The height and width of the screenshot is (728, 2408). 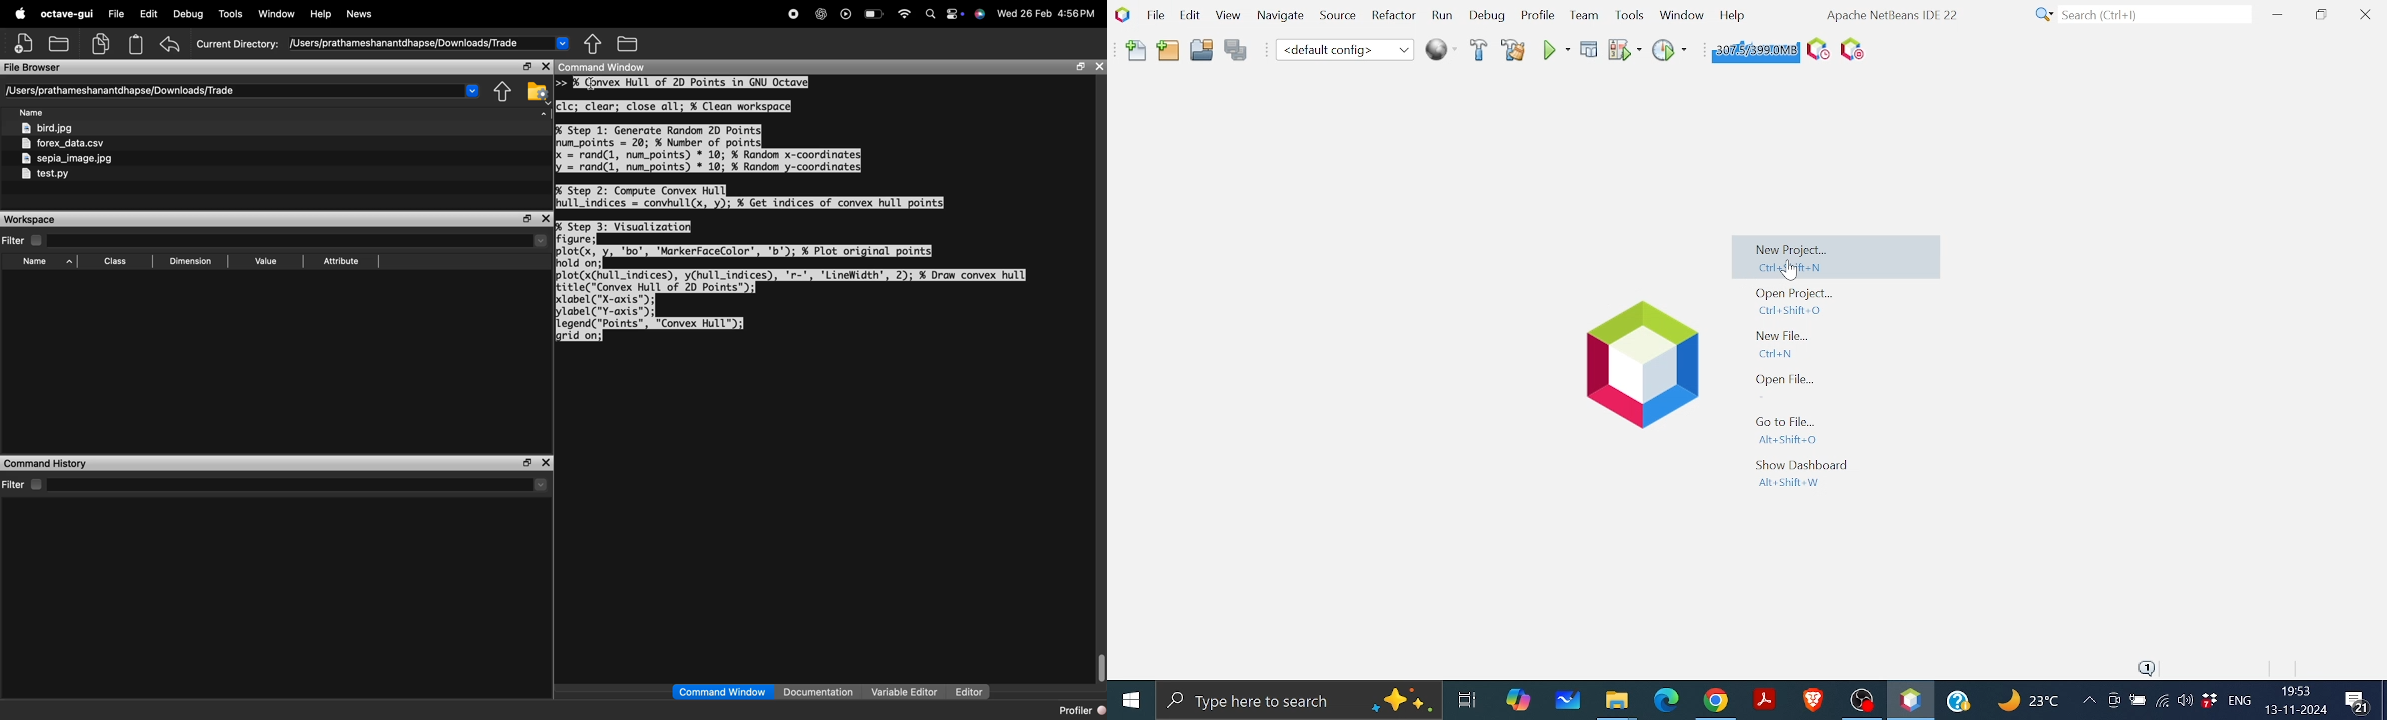 What do you see at coordinates (684, 83) in the screenshot?
I see `>> % Convex Hull of 2D Points in GNU Octave` at bounding box center [684, 83].